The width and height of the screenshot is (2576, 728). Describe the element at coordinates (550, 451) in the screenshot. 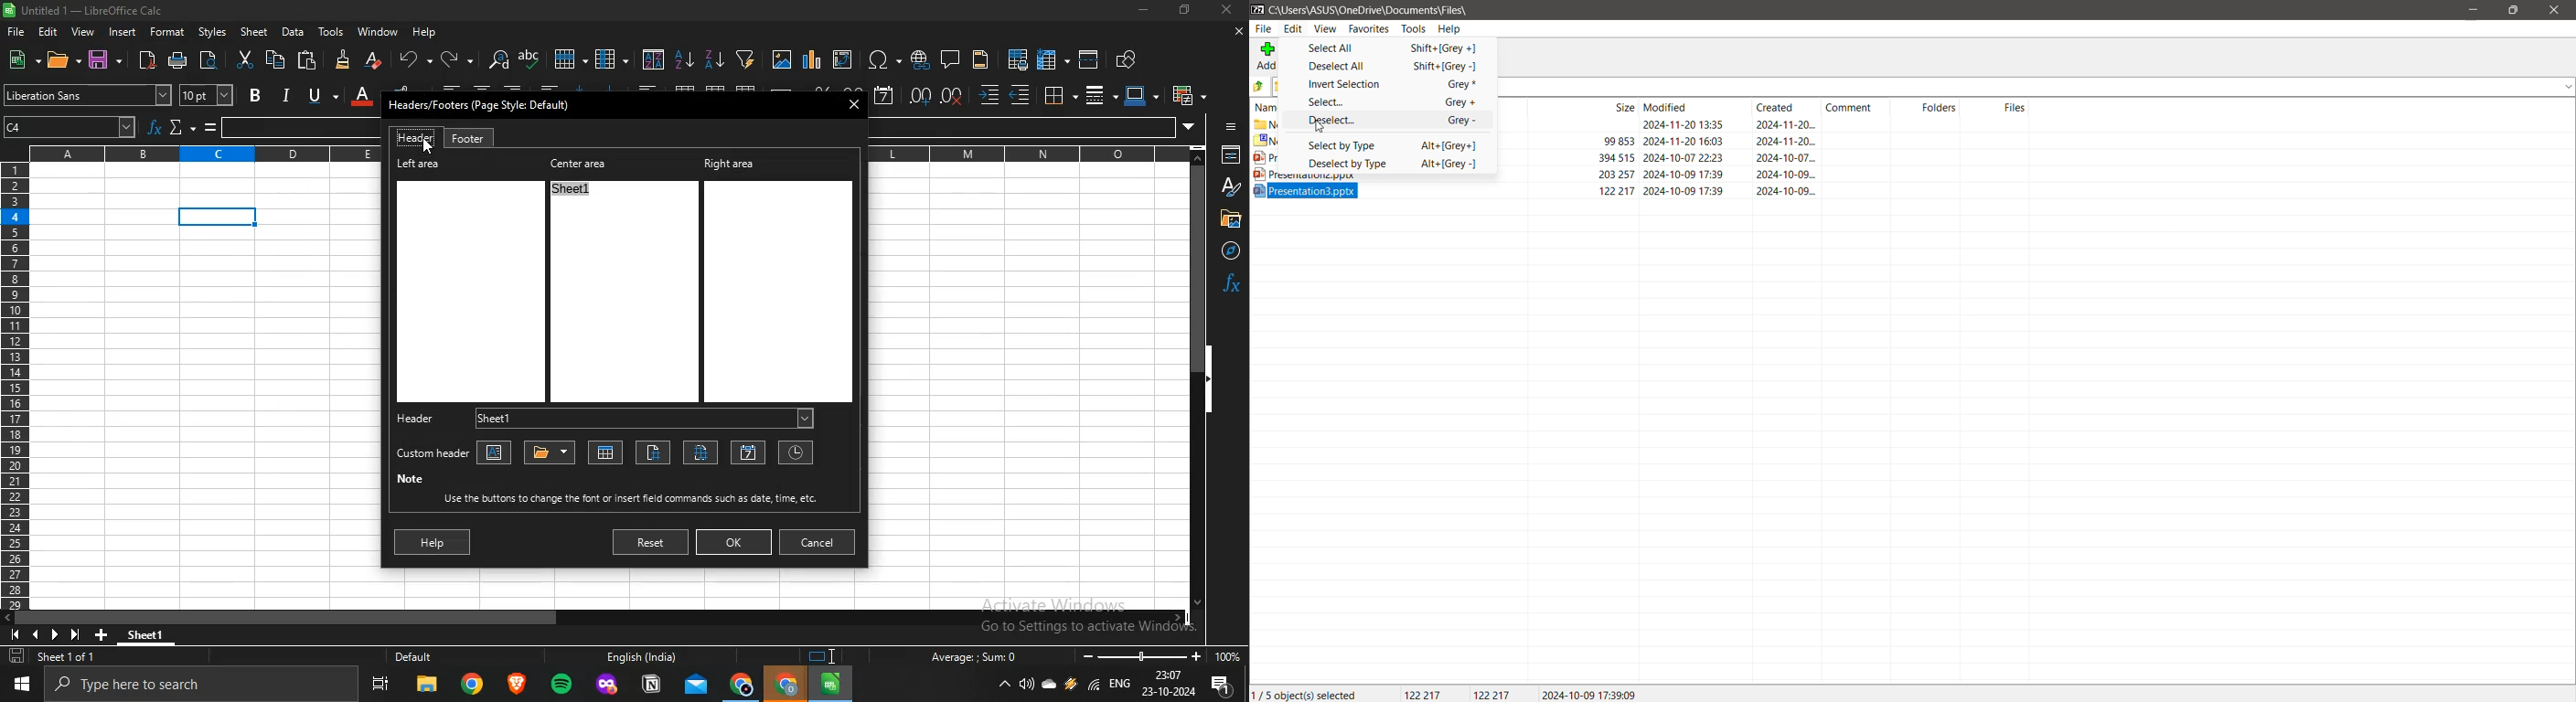

I see `title` at that location.